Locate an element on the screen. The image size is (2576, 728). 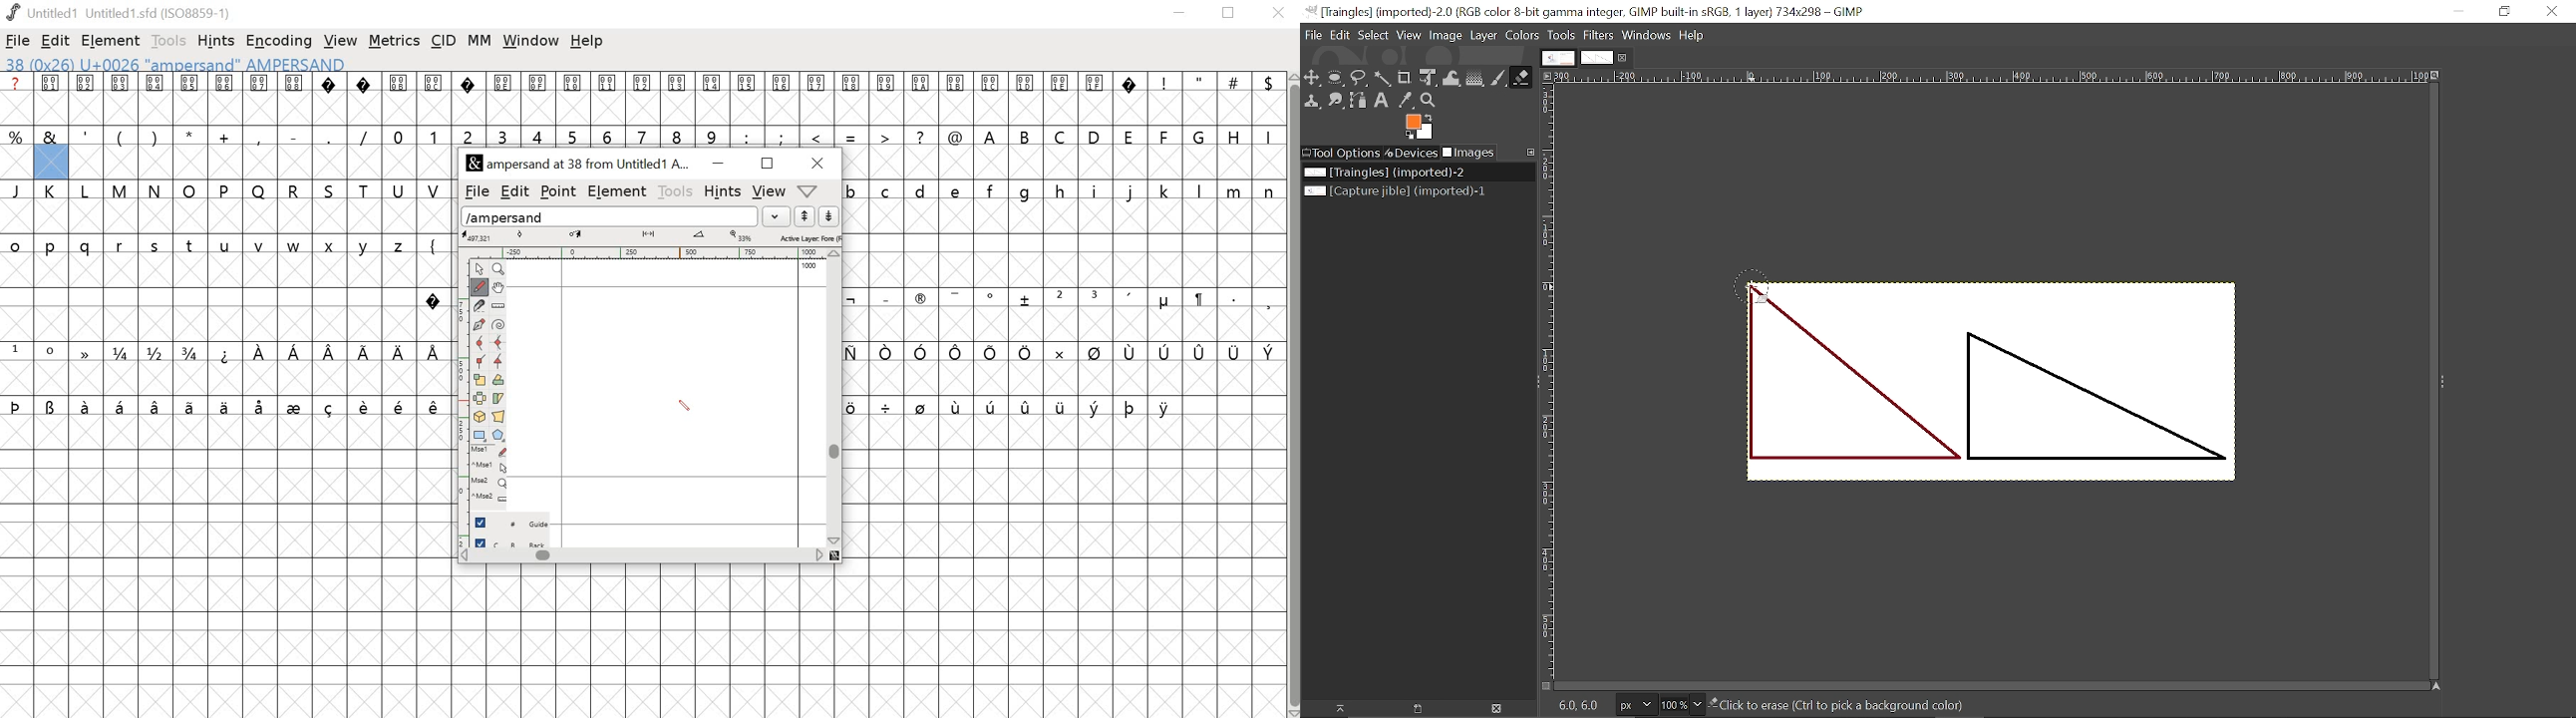
Windows is located at coordinates (1646, 35).